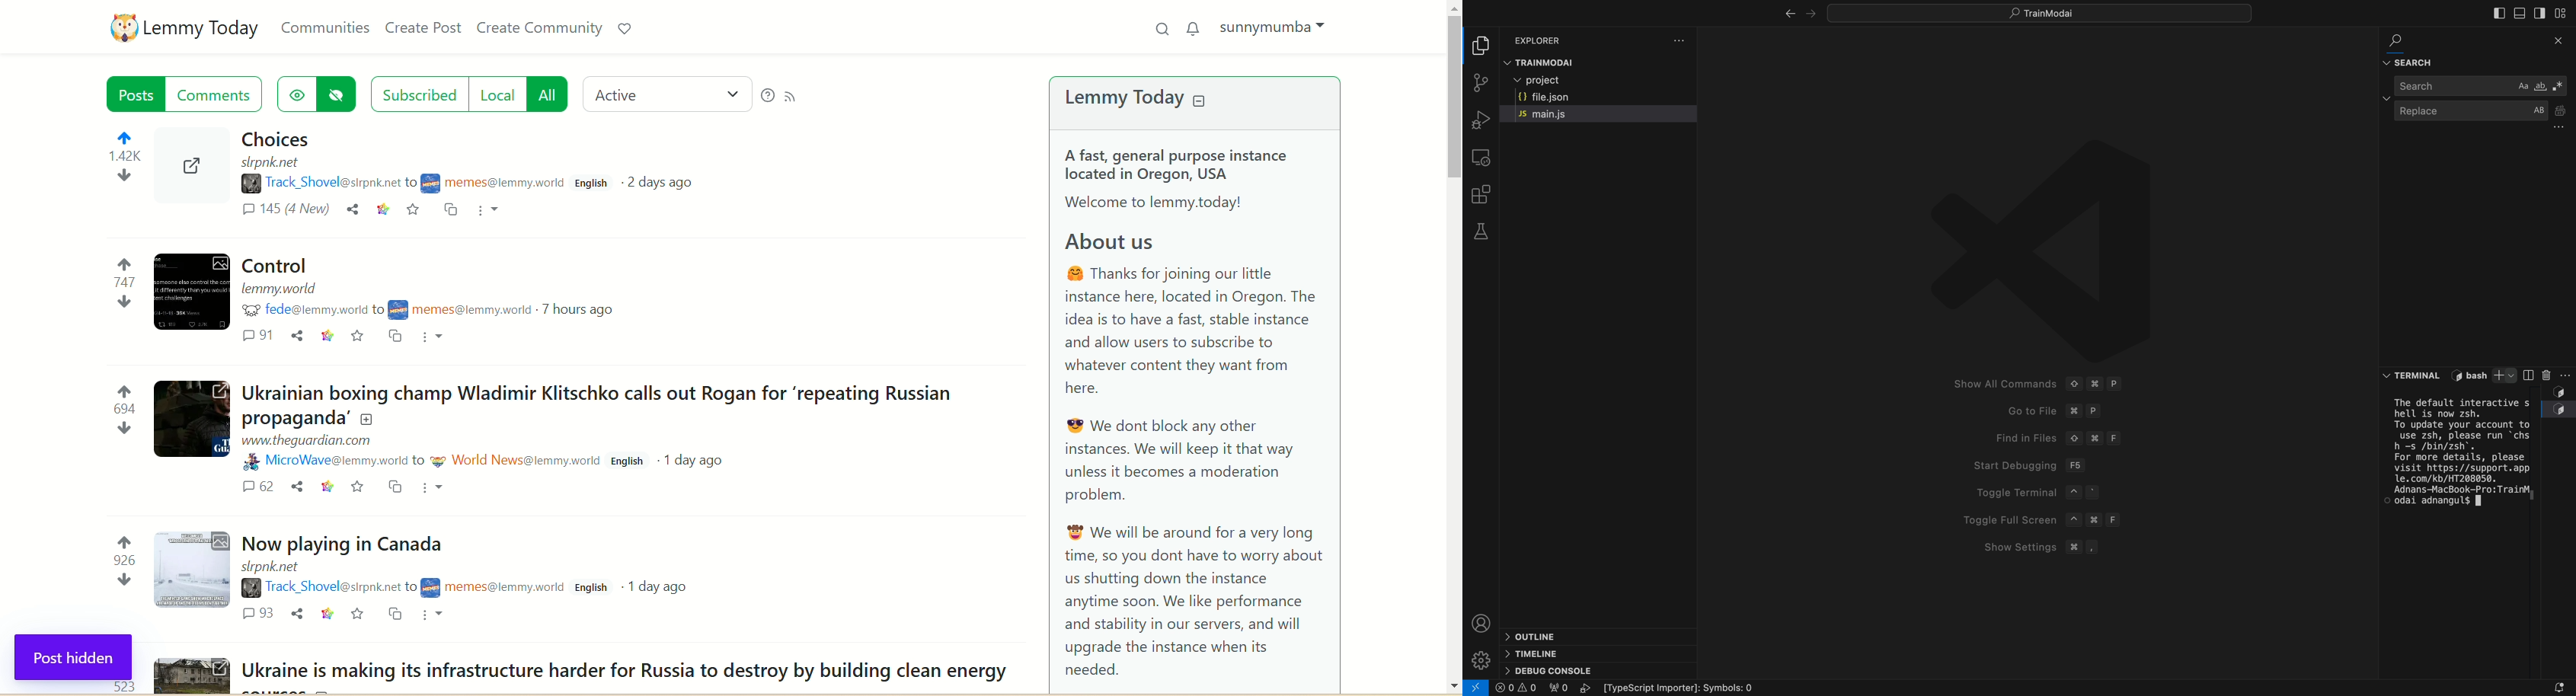 This screenshot has height=700, width=2576. I want to click on search, so click(1162, 30).